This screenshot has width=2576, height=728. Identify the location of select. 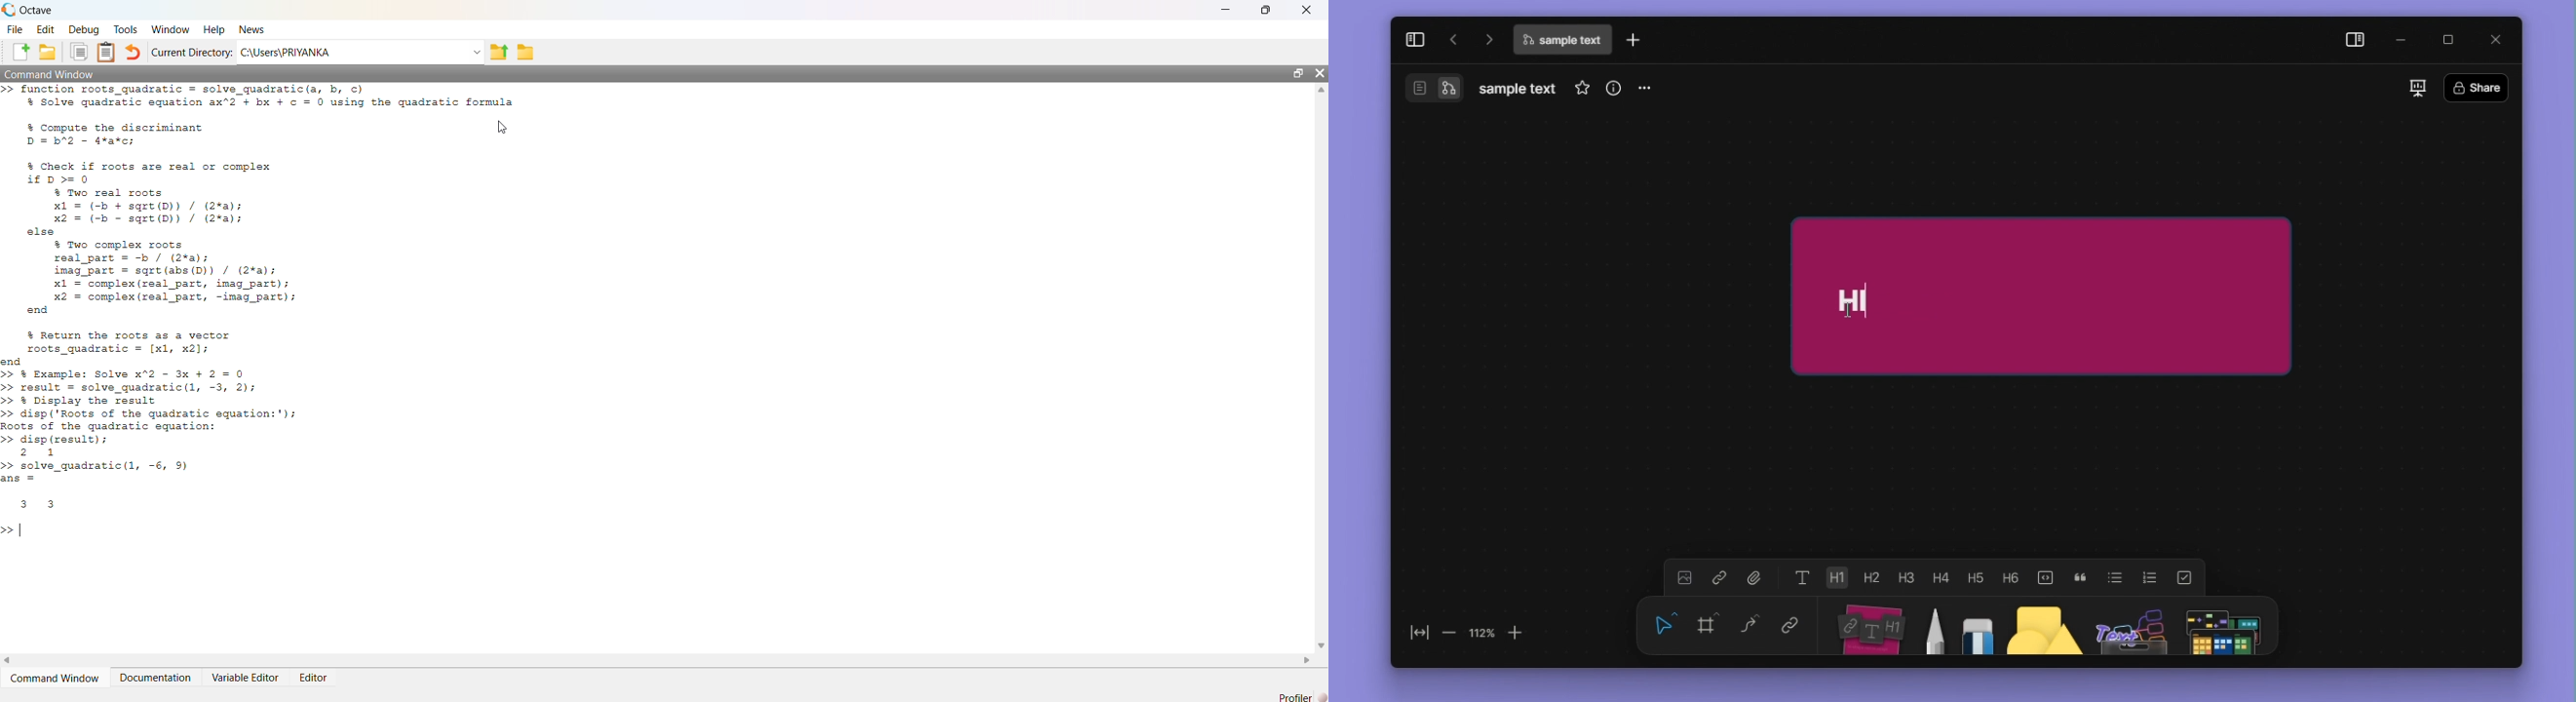
(1665, 624).